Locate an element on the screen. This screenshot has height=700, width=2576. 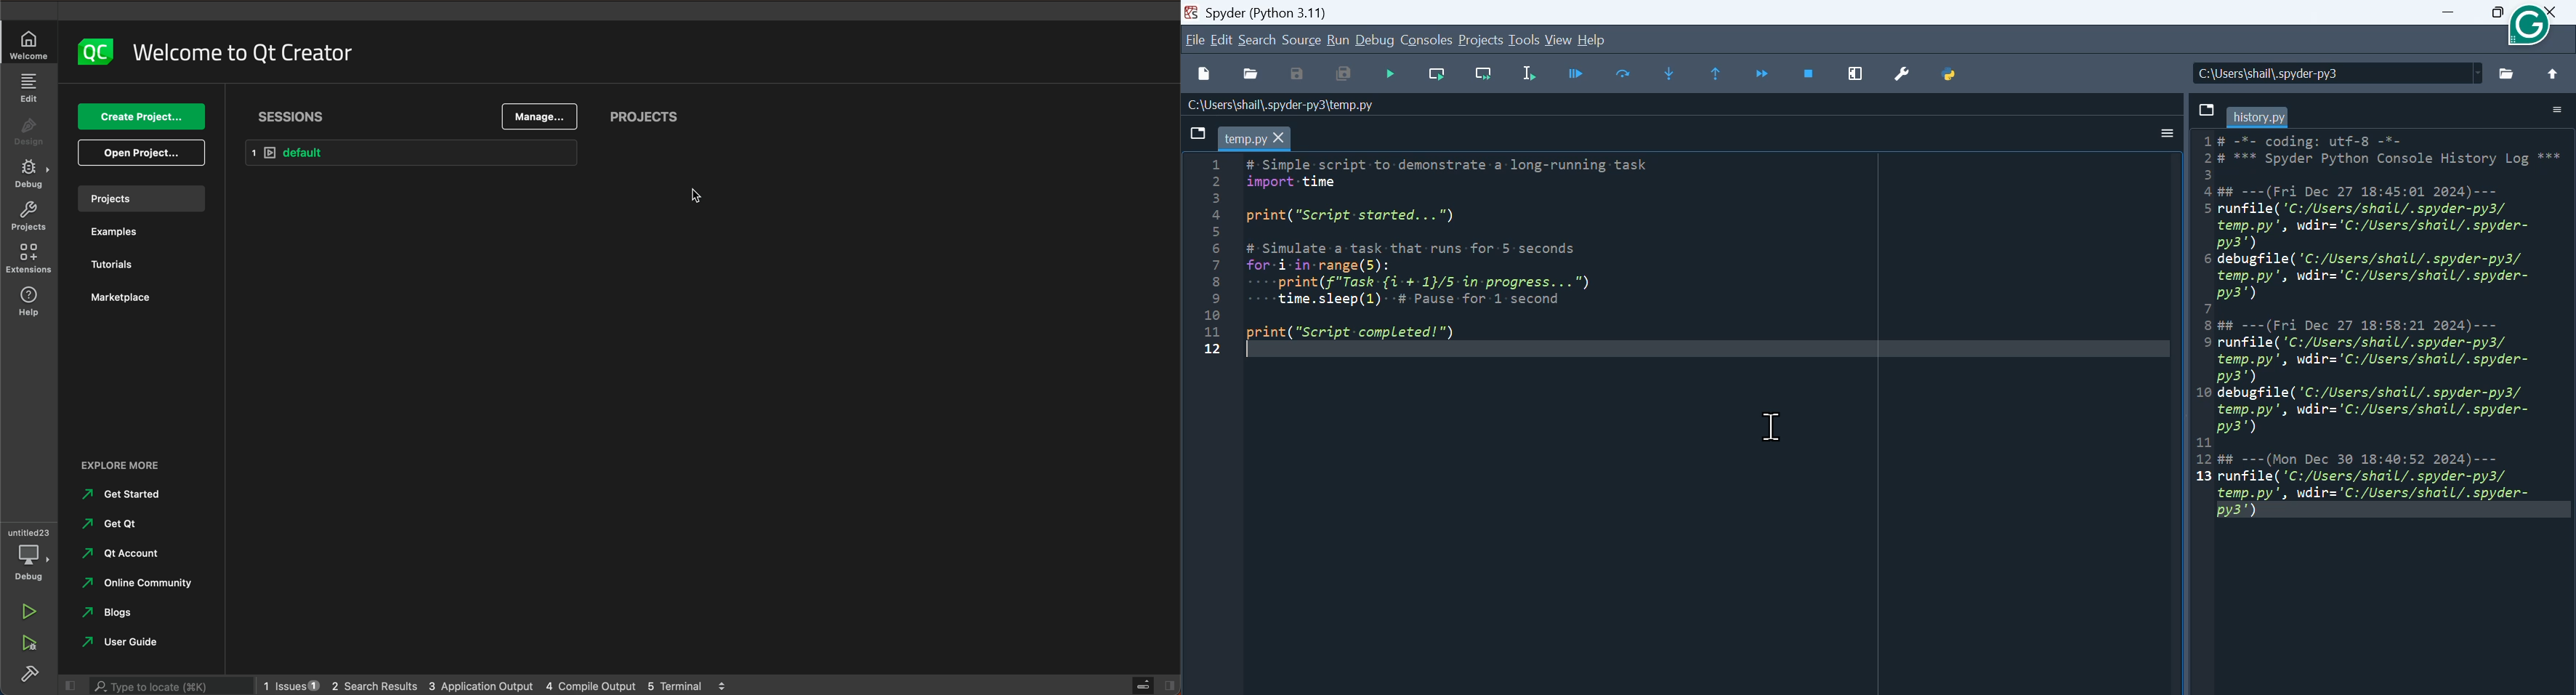
icon is located at coordinates (2527, 26).